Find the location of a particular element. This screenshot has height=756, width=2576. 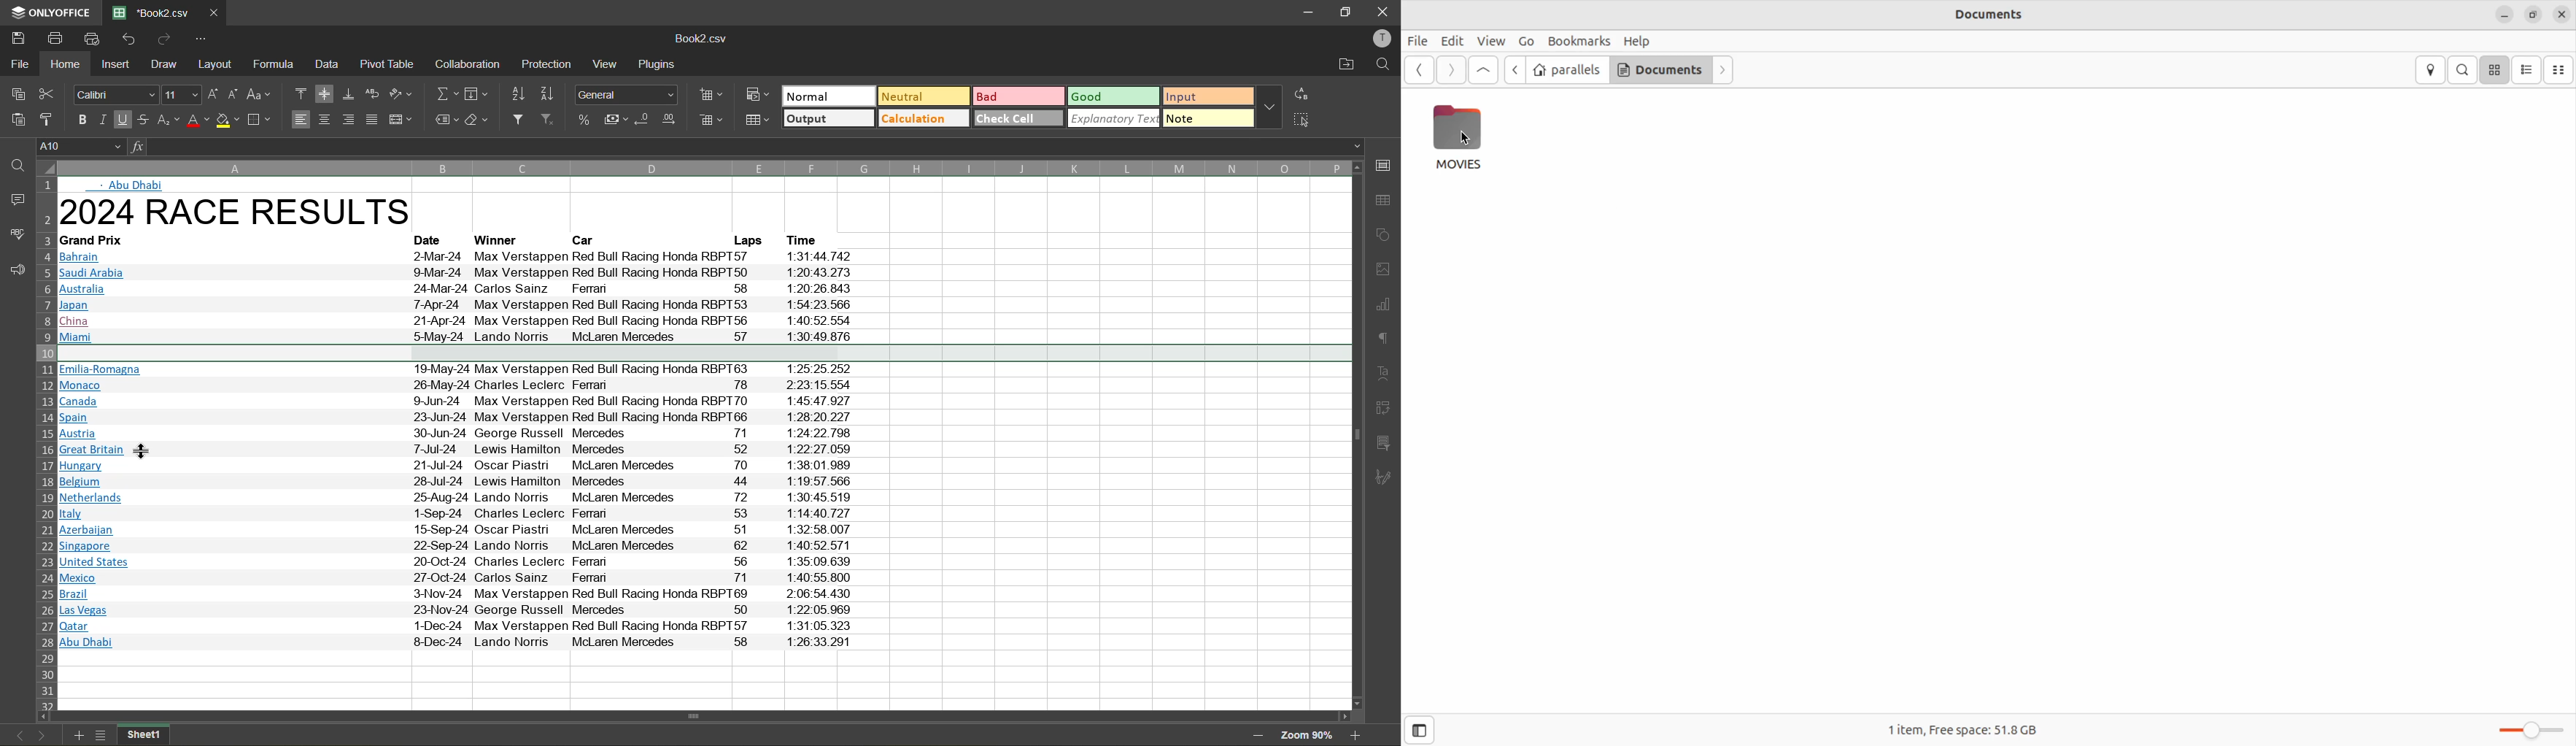

calculation is located at coordinates (924, 118).